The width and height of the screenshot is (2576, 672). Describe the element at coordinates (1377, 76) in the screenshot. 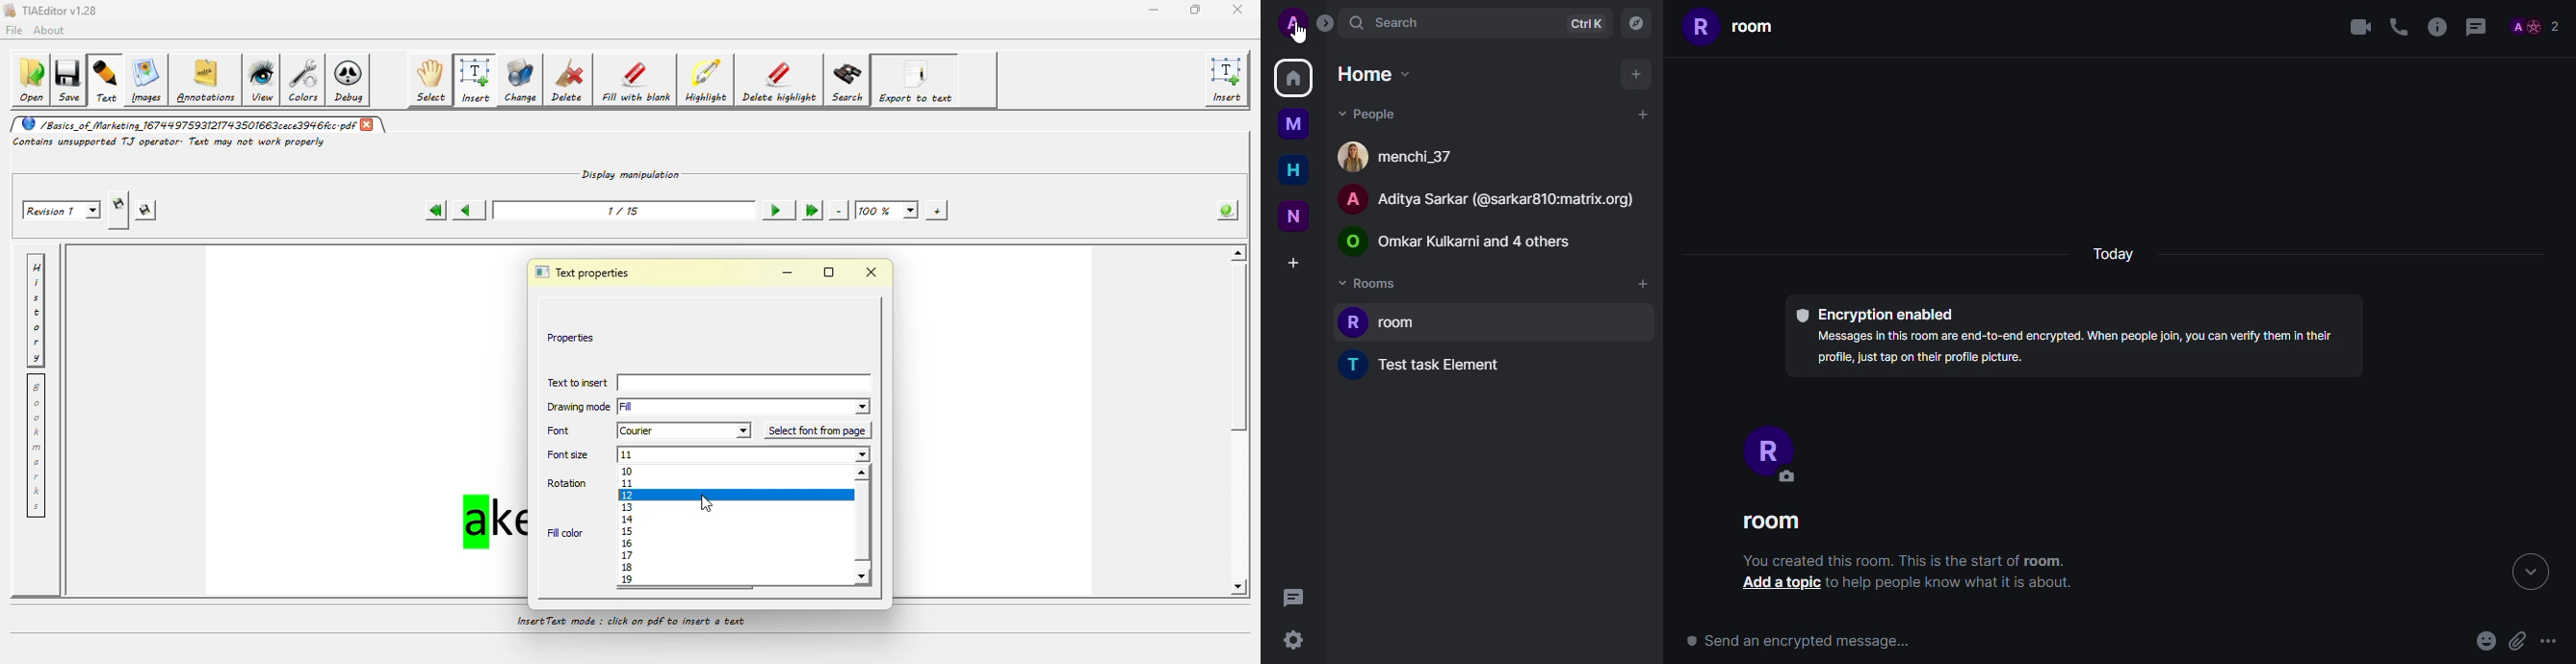

I see `home` at that location.